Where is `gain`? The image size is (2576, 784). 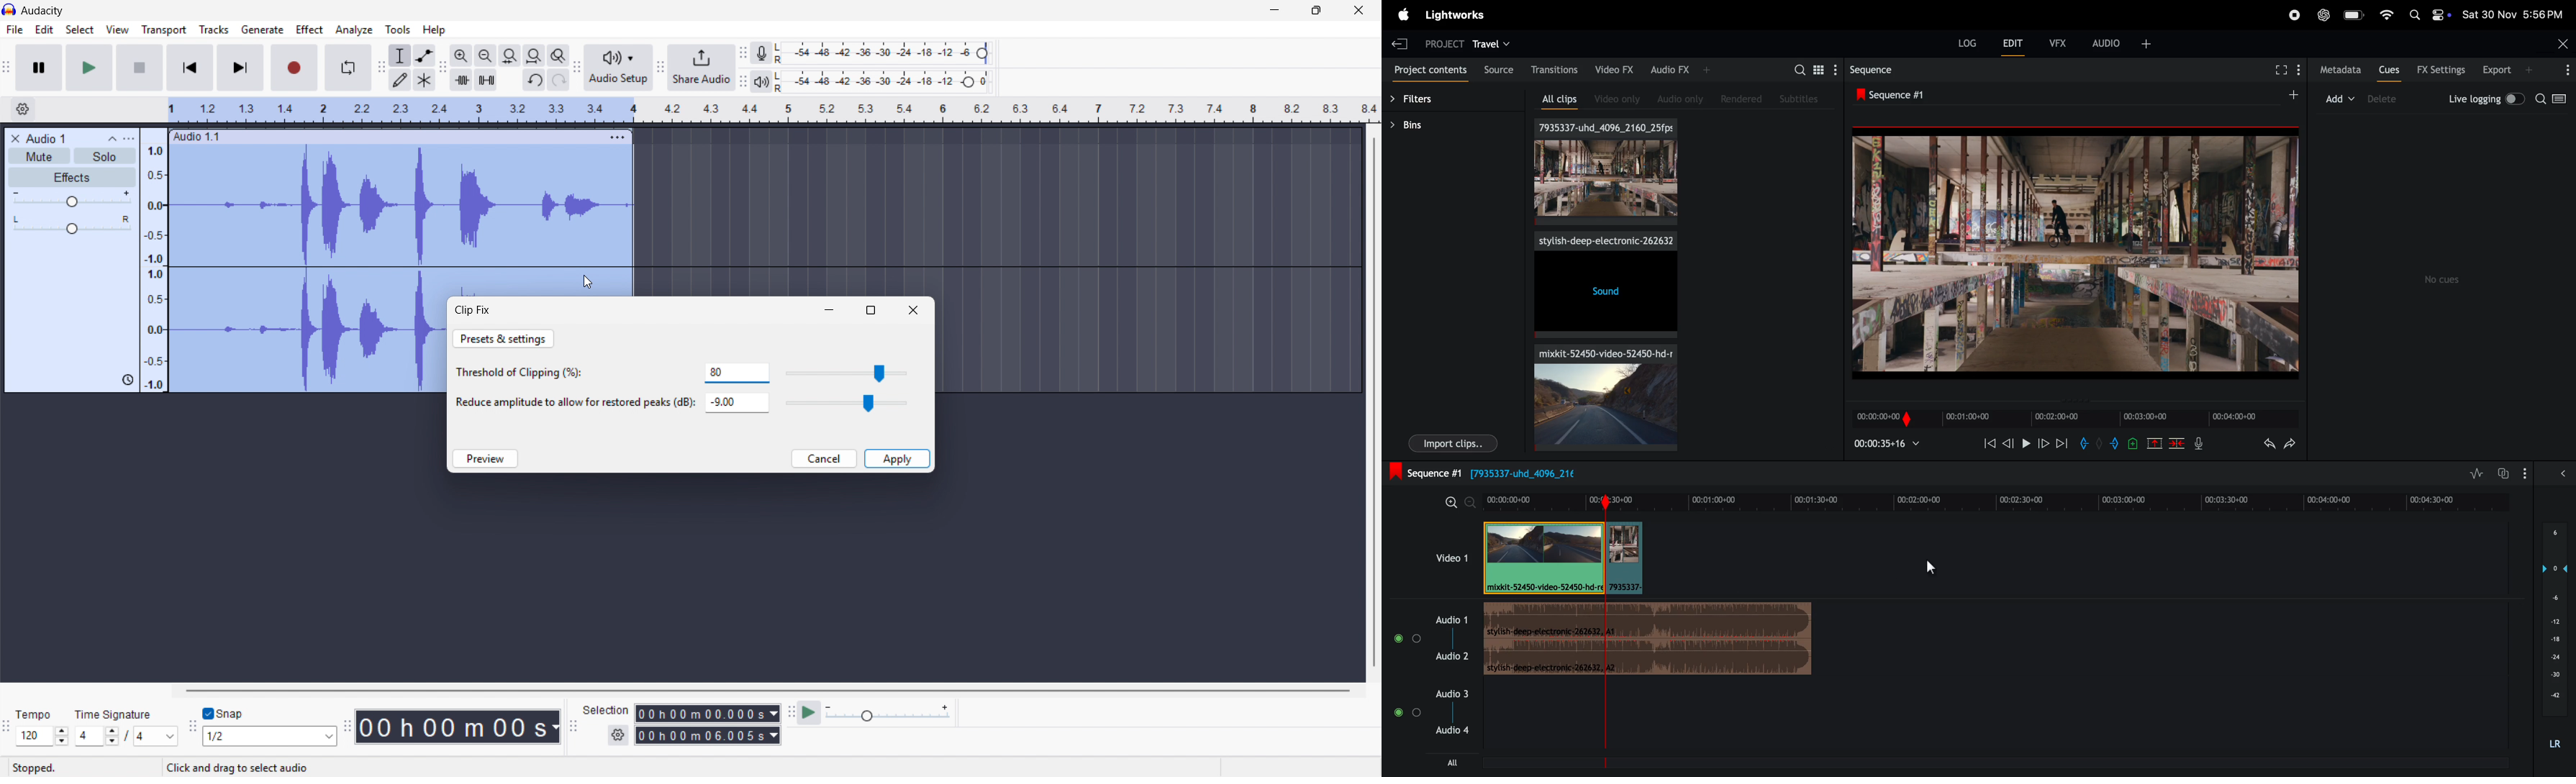
gain is located at coordinates (73, 201).